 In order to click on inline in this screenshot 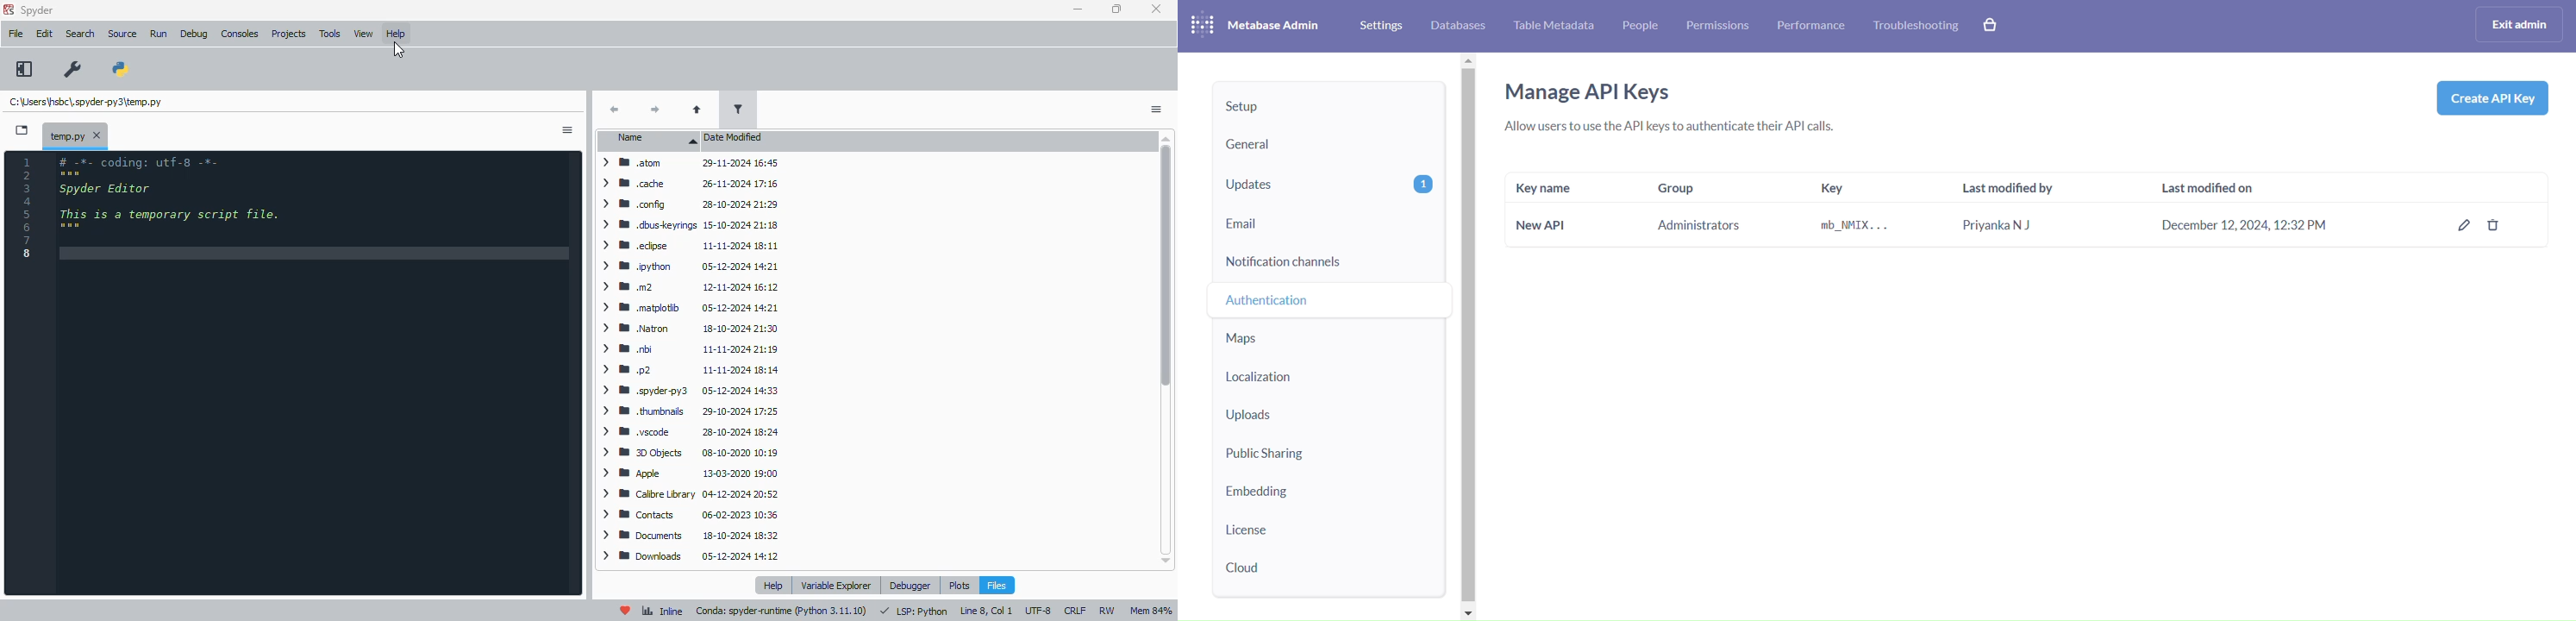, I will do `click(662, 611)`.